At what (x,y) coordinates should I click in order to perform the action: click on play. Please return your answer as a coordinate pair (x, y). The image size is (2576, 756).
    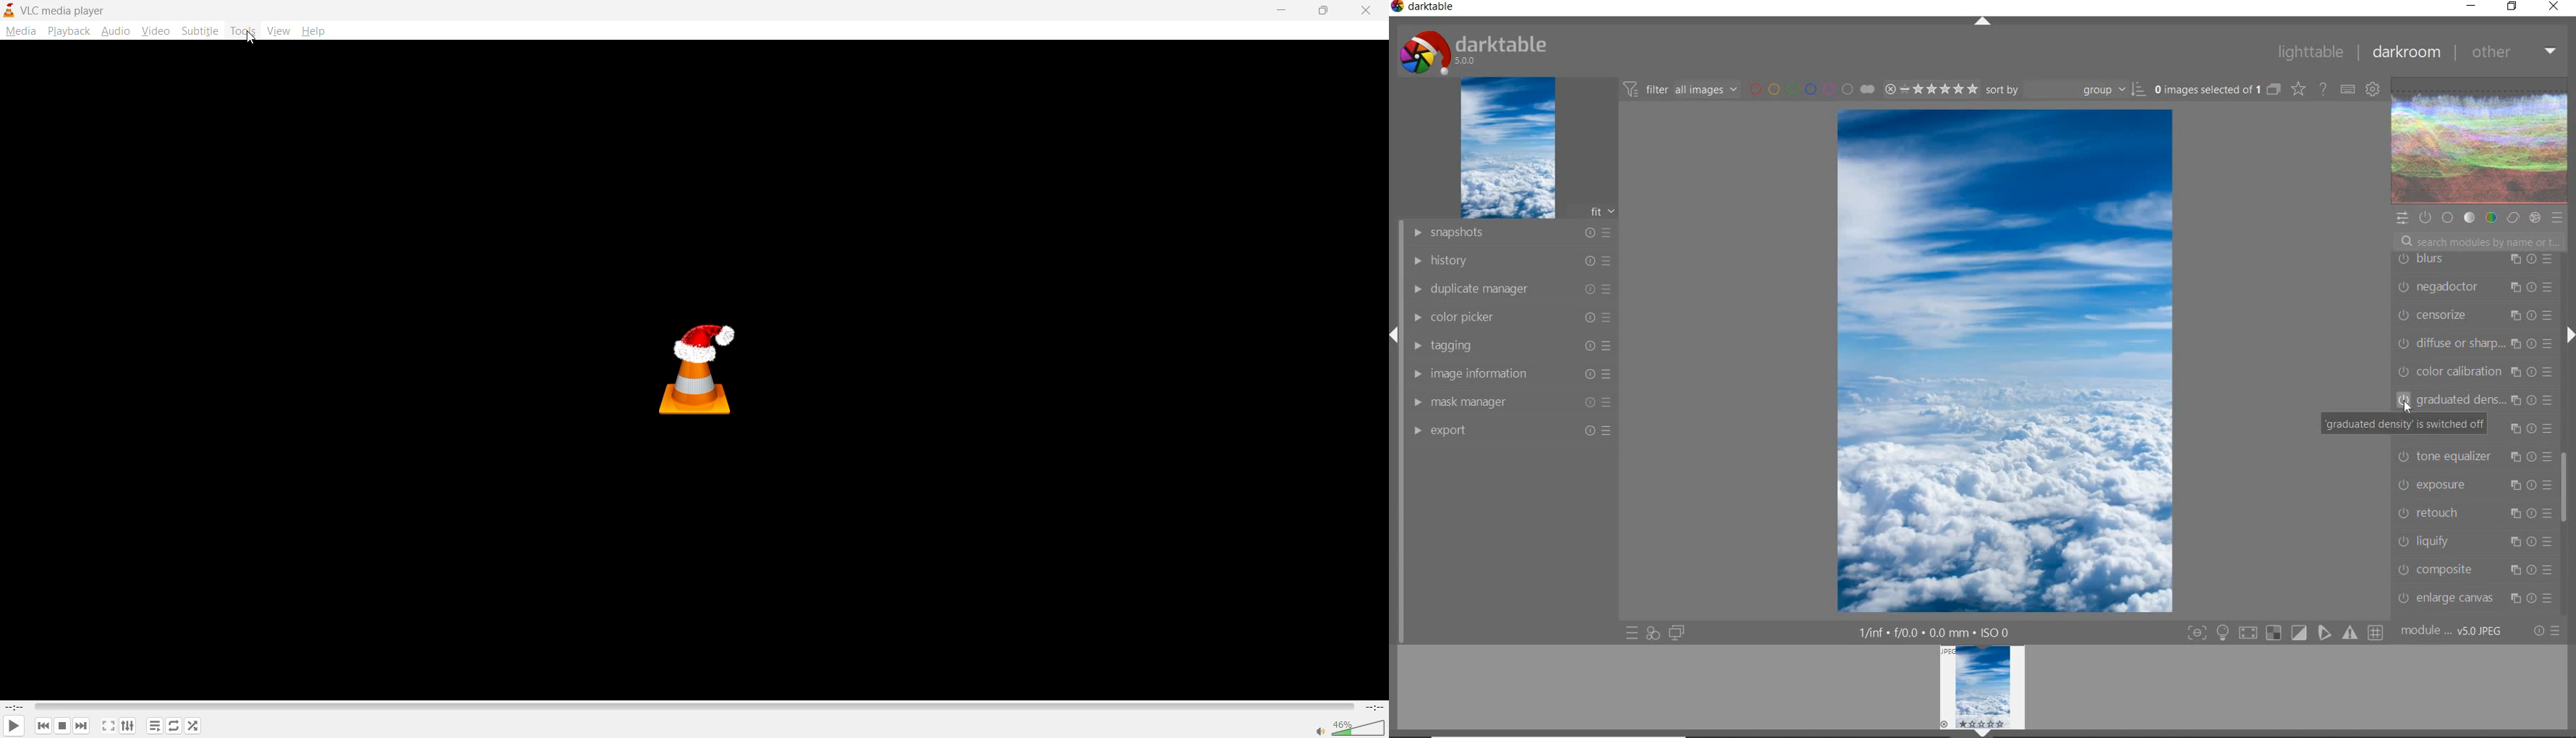
    Looking at the image, I should click on (12, 725).